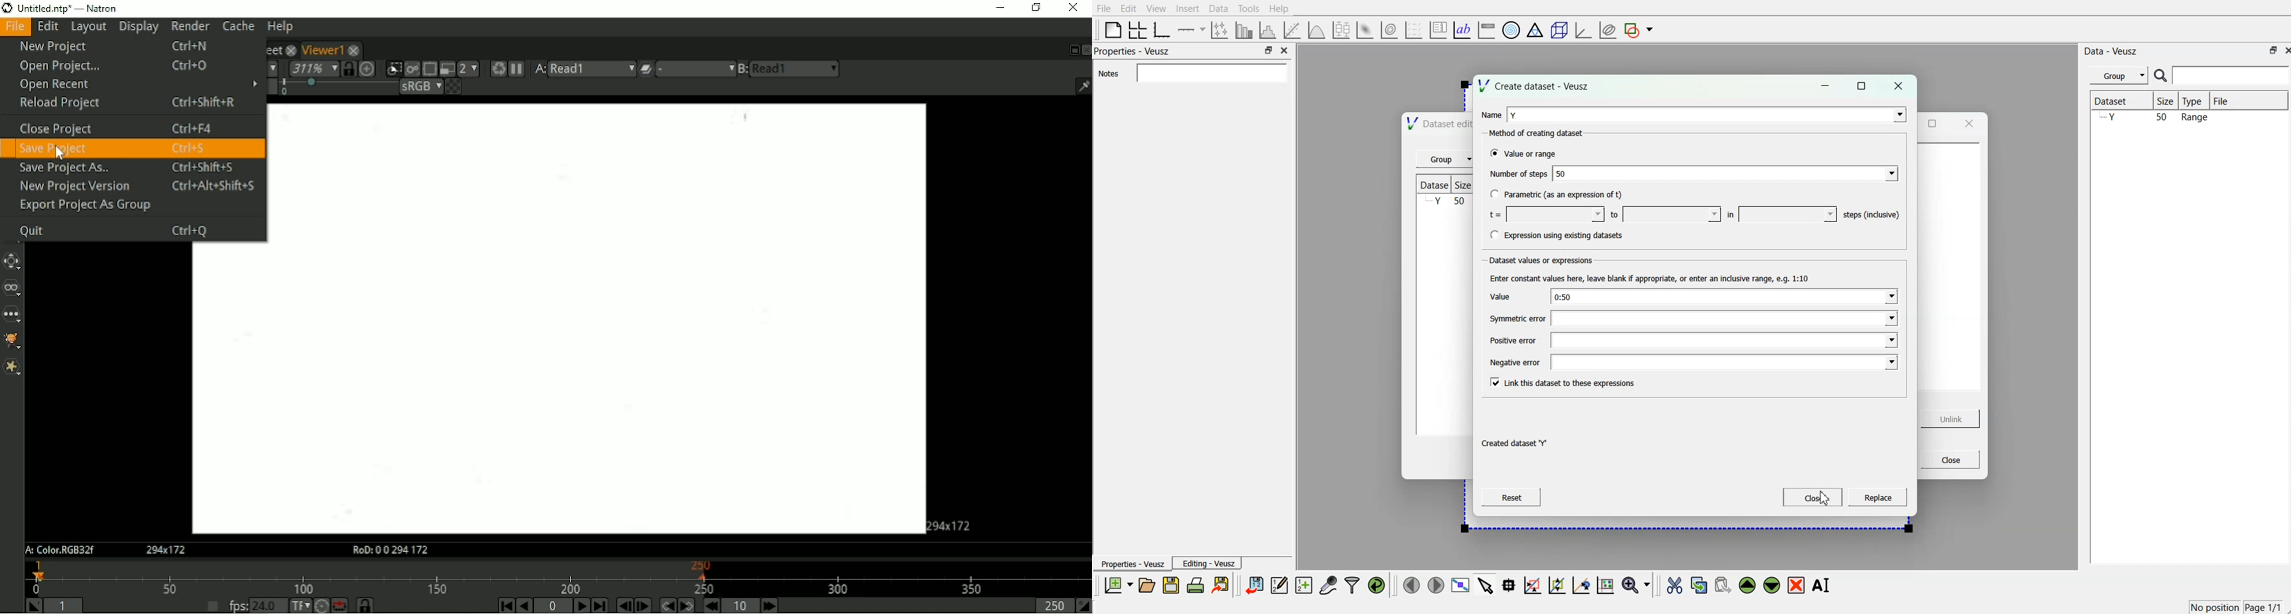  Describe the element at coordinates (1676, 585) in the screenshot. I see `cut the selected widgets` at that location.